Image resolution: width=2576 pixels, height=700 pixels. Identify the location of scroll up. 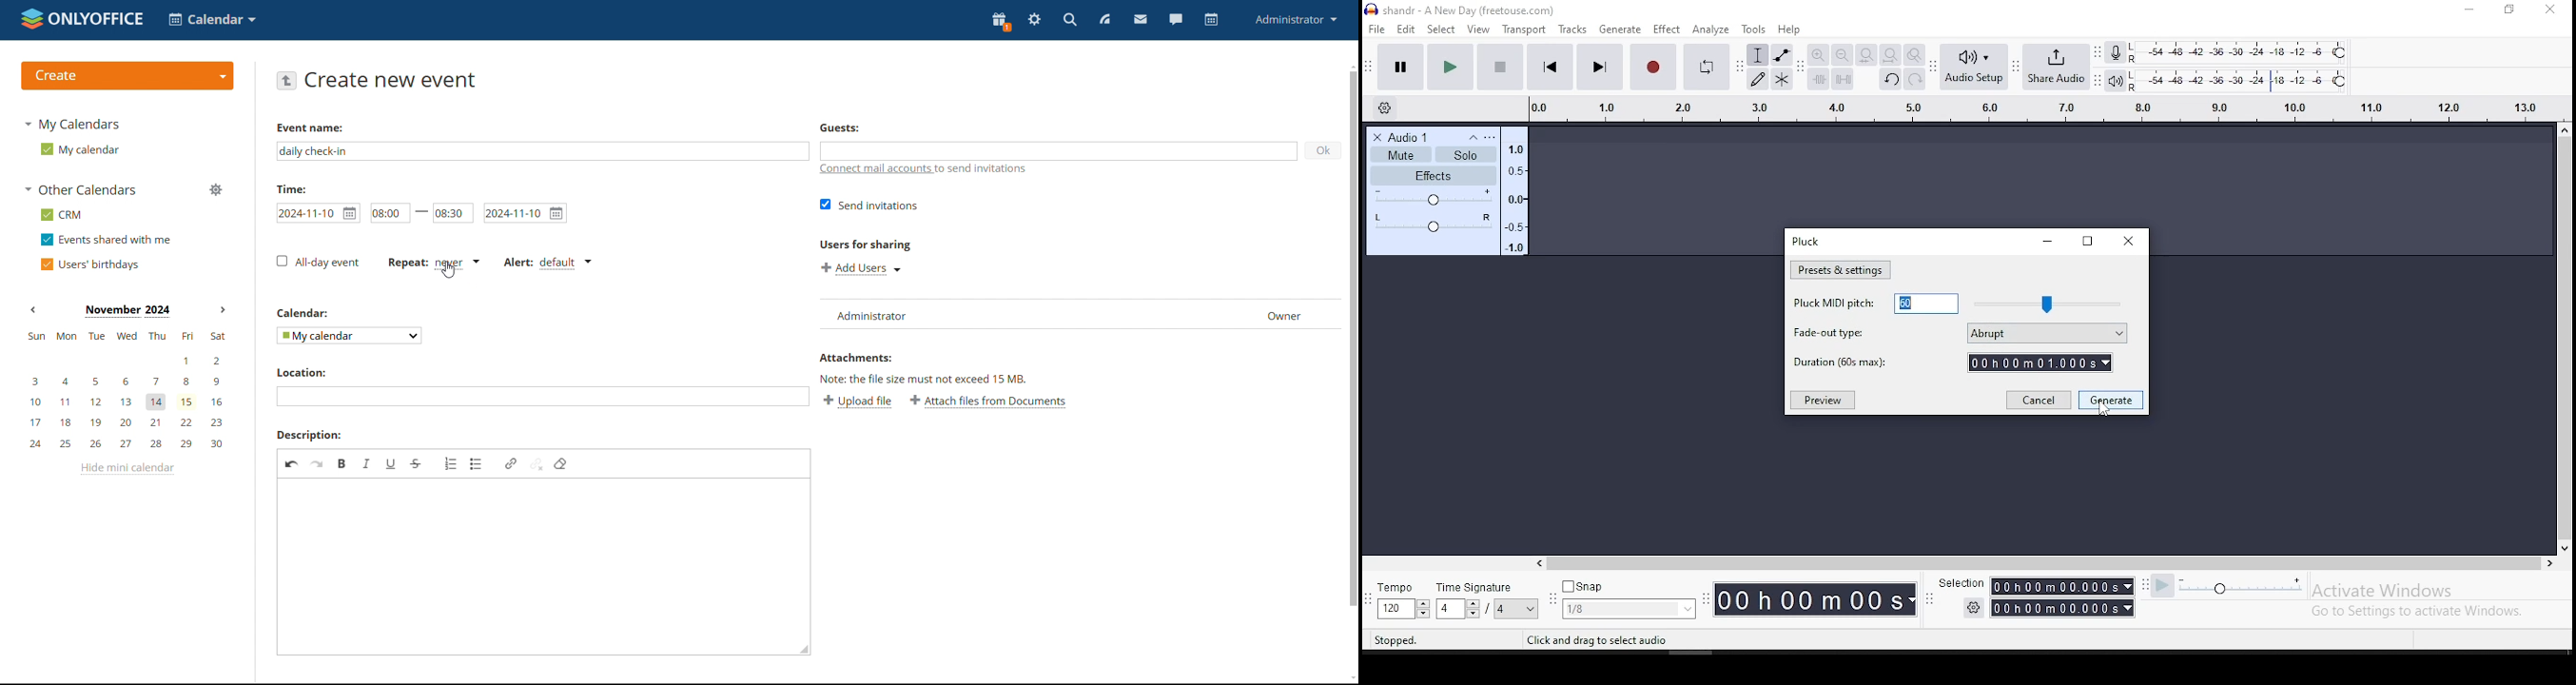
(1350, 66).